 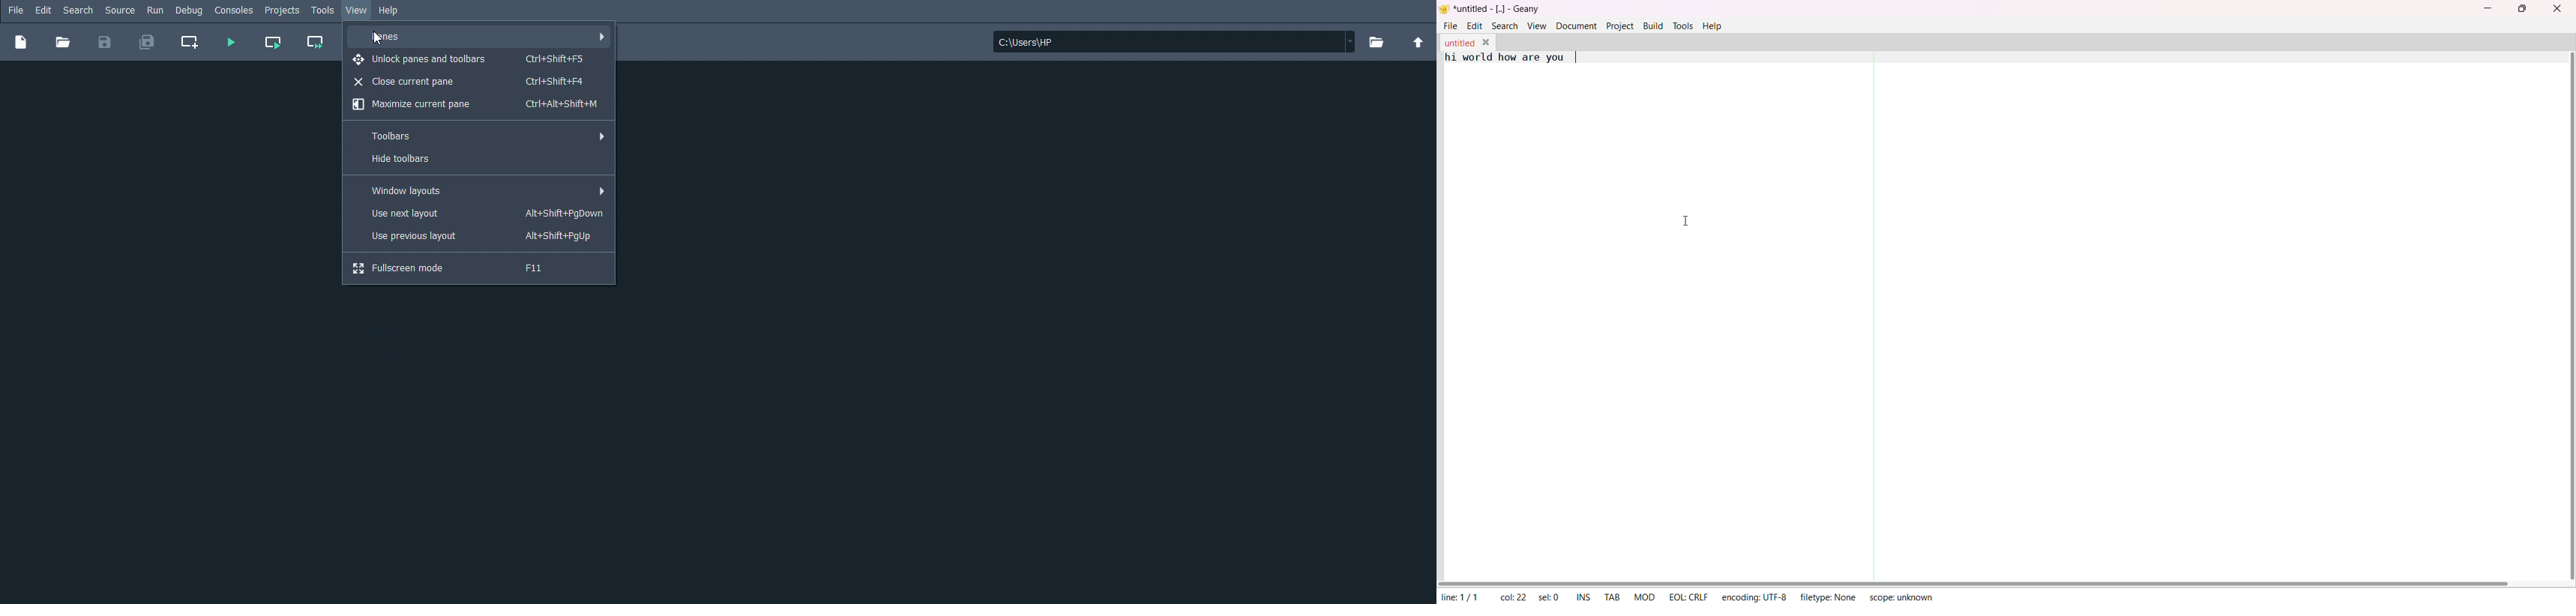 What do you see at coordinates (21, 43) in the screenshot?
I see `New file` at bounding box center [21, 43].